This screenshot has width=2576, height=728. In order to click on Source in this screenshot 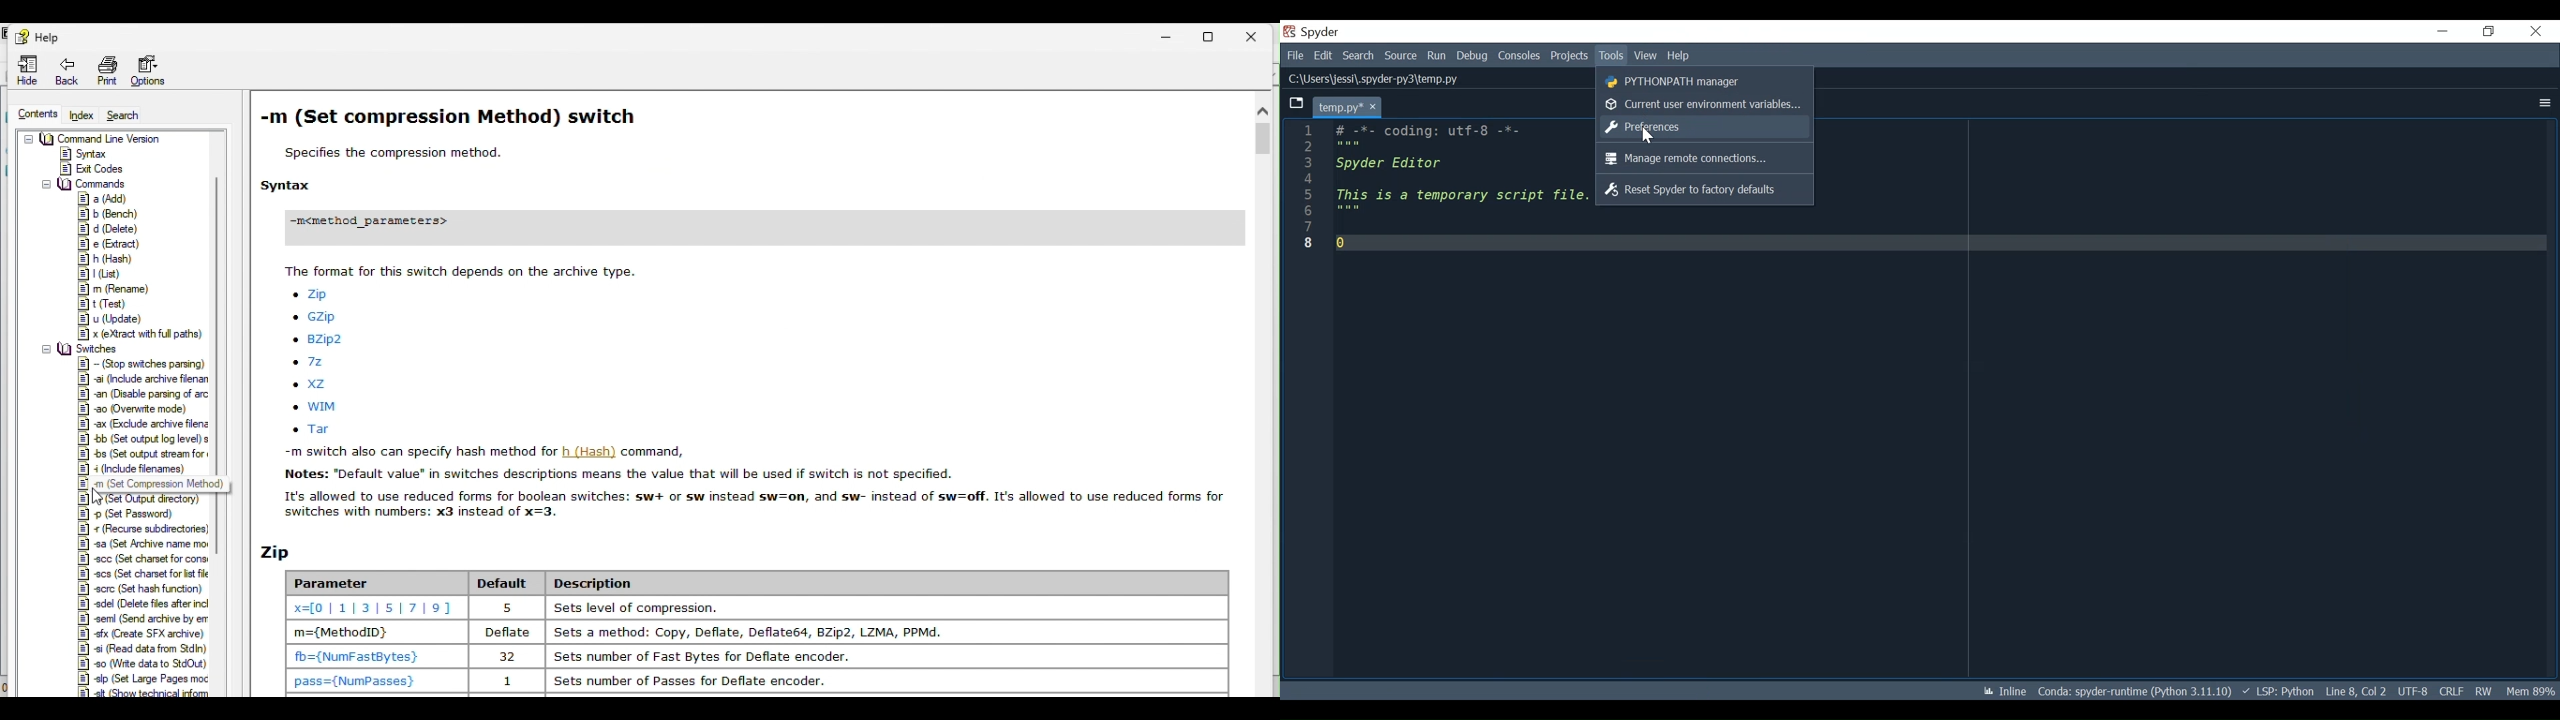, I will do `click(1401, 55)`.